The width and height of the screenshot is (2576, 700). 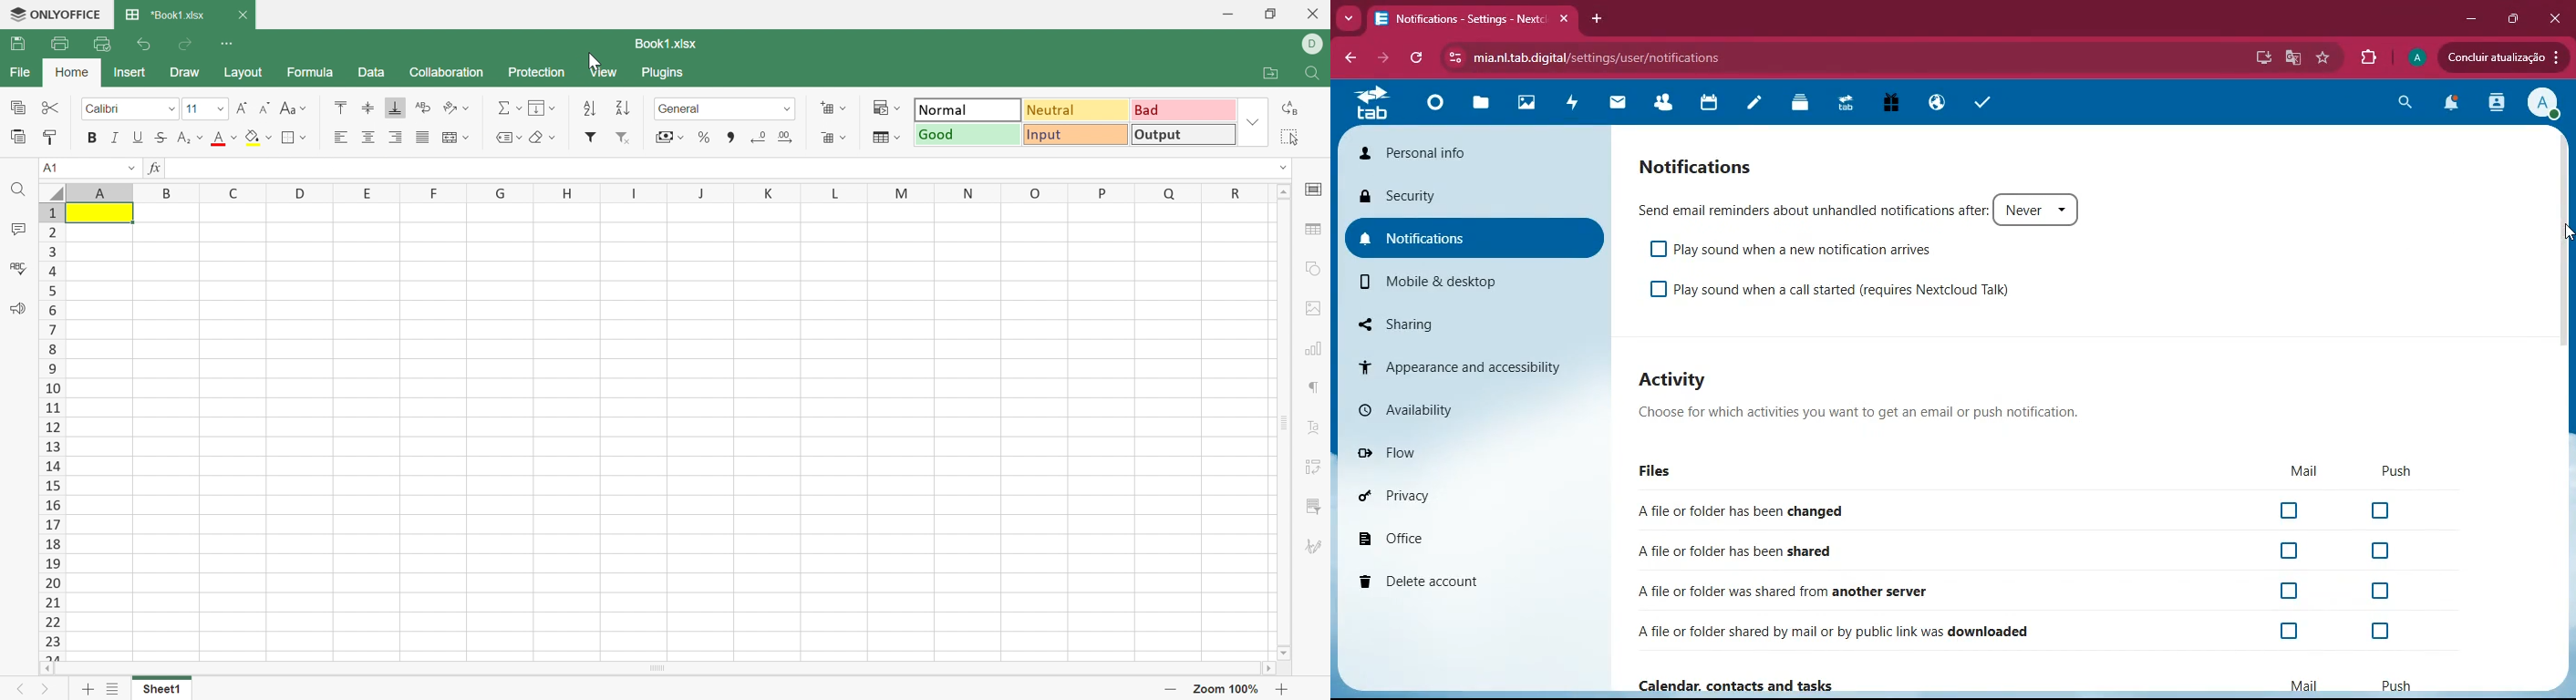 What do you see at coordinates (130, 71) in the screenshot?
I see `Insert` at bounding box center [130, 71].